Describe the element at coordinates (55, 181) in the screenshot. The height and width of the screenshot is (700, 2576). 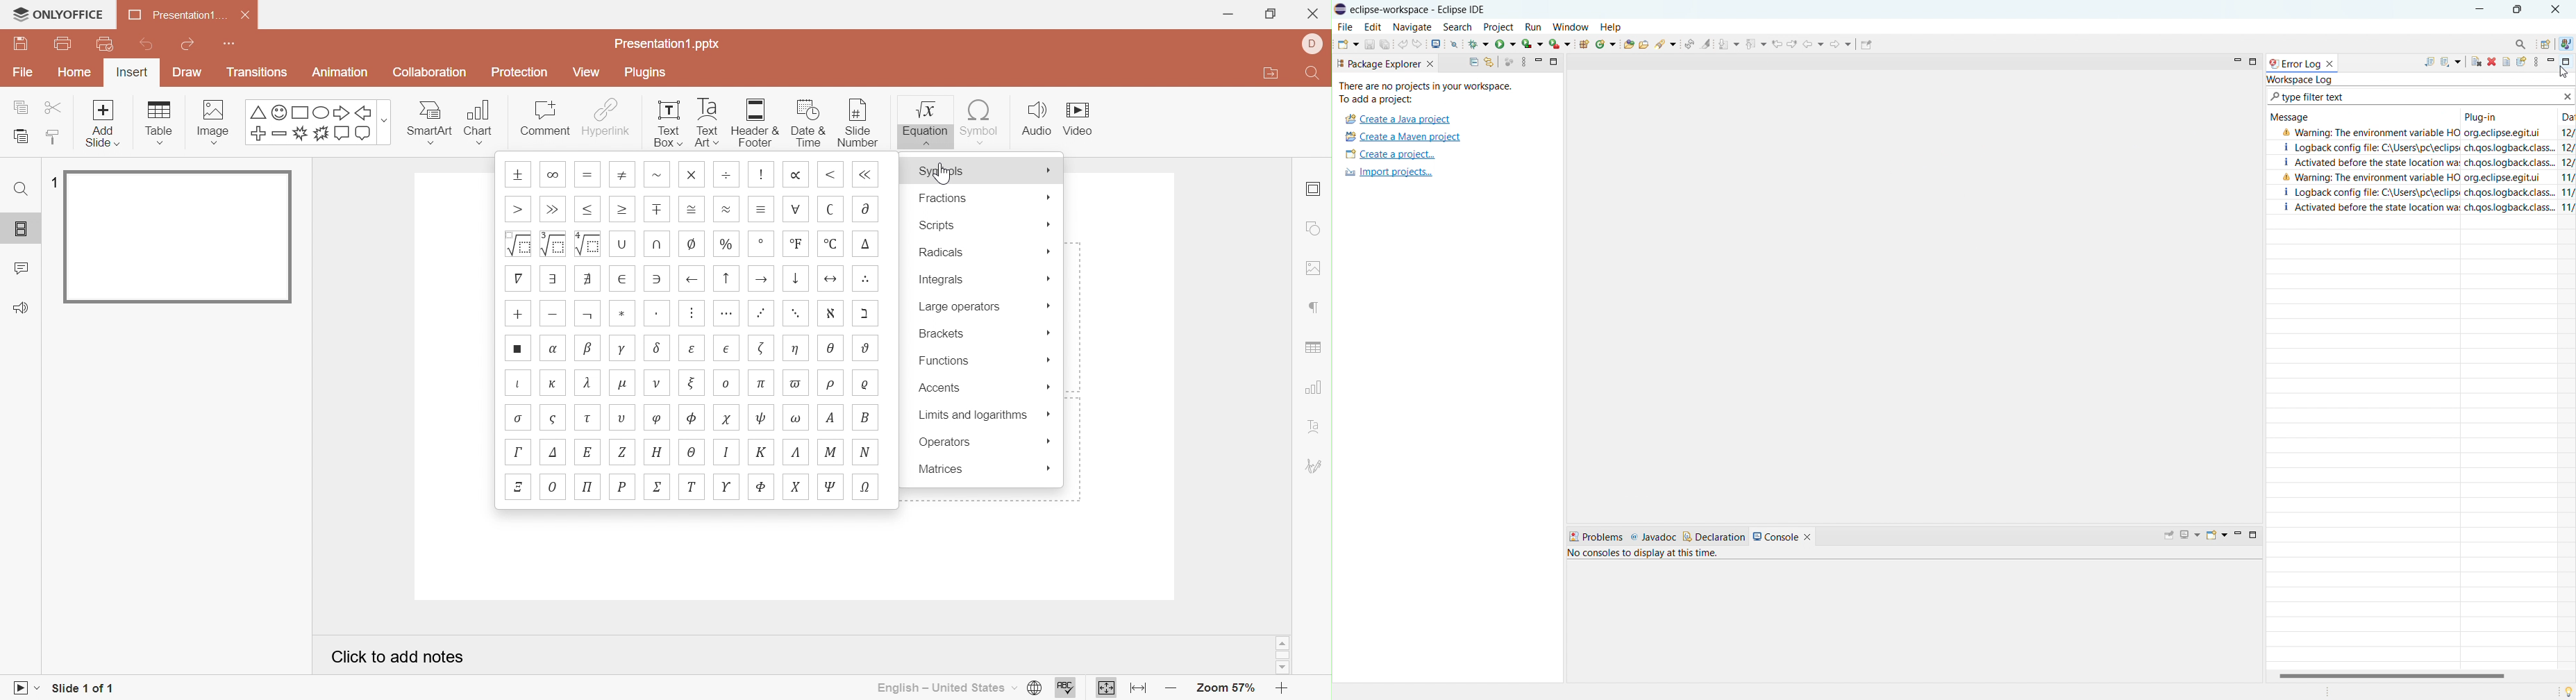
I see `1` at that location.